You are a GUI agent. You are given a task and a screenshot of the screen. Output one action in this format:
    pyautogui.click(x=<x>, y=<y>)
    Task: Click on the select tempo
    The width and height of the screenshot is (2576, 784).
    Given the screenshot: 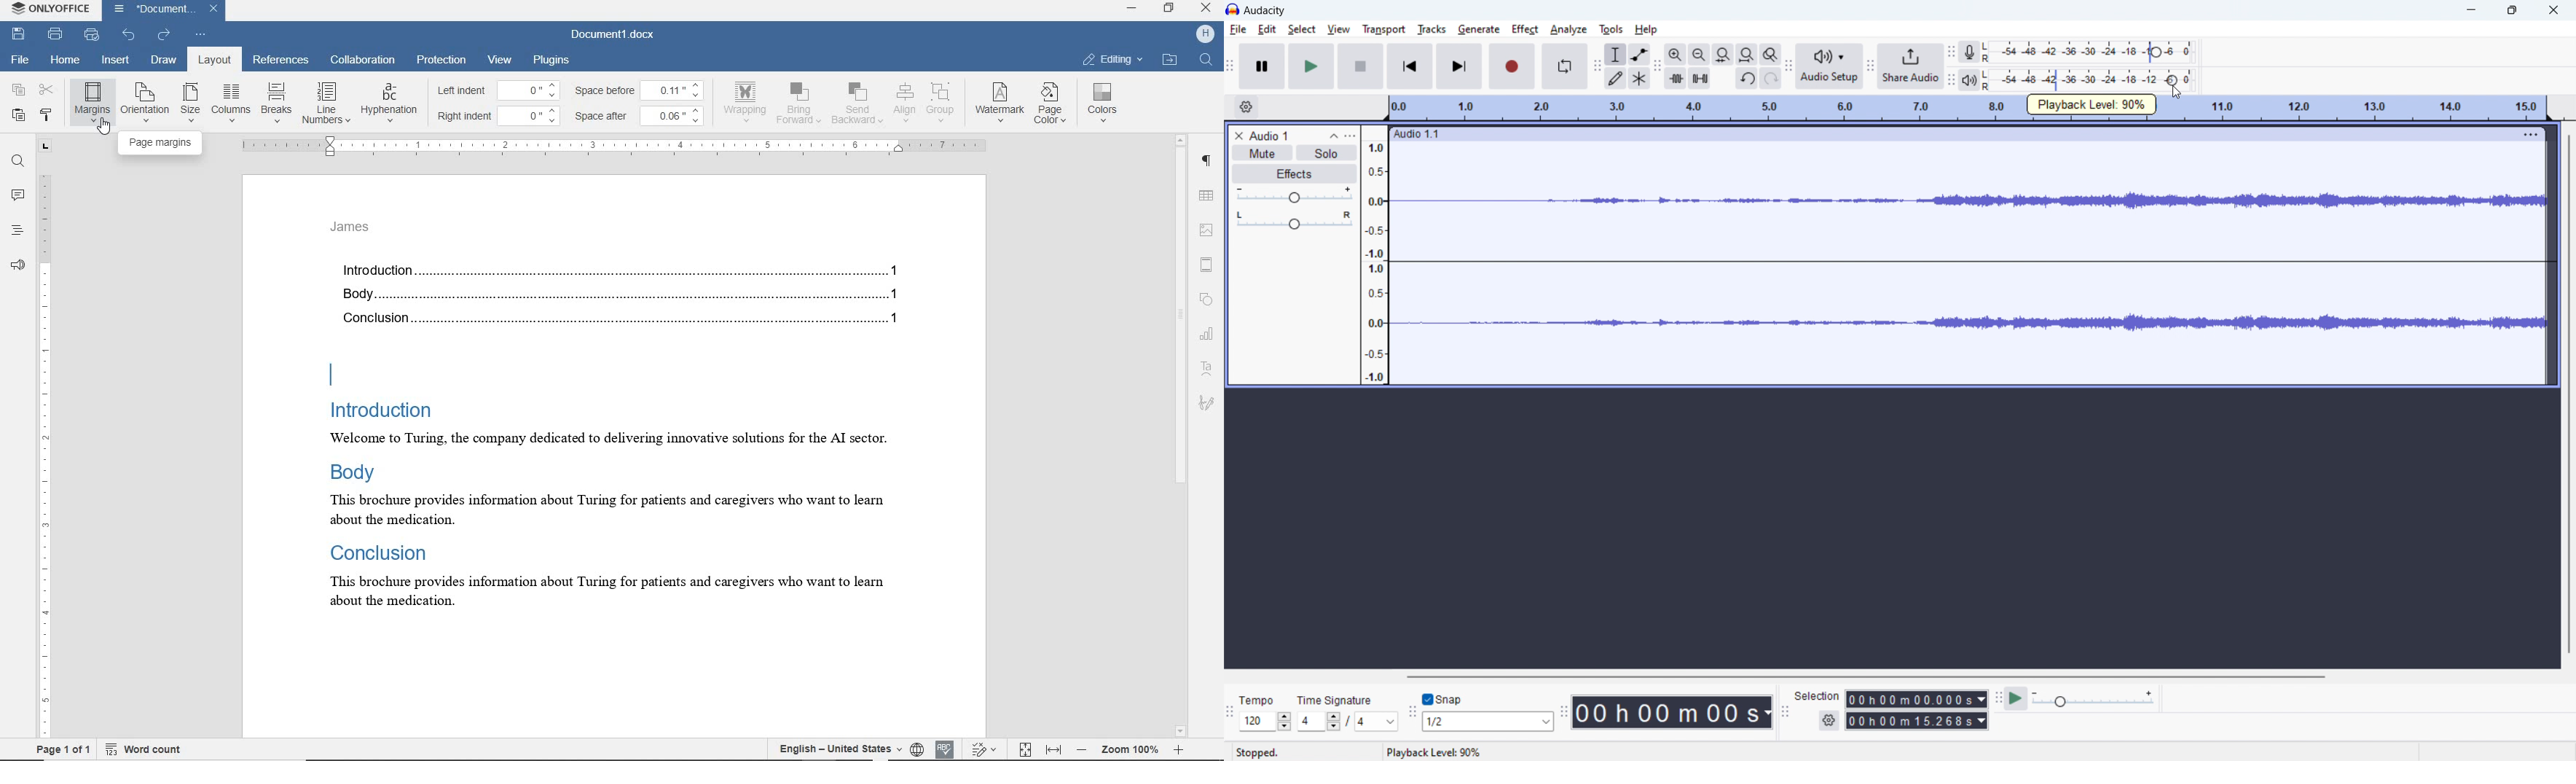 What is the action you would take?
    pyautogui.click(x=1265, y=722)
    